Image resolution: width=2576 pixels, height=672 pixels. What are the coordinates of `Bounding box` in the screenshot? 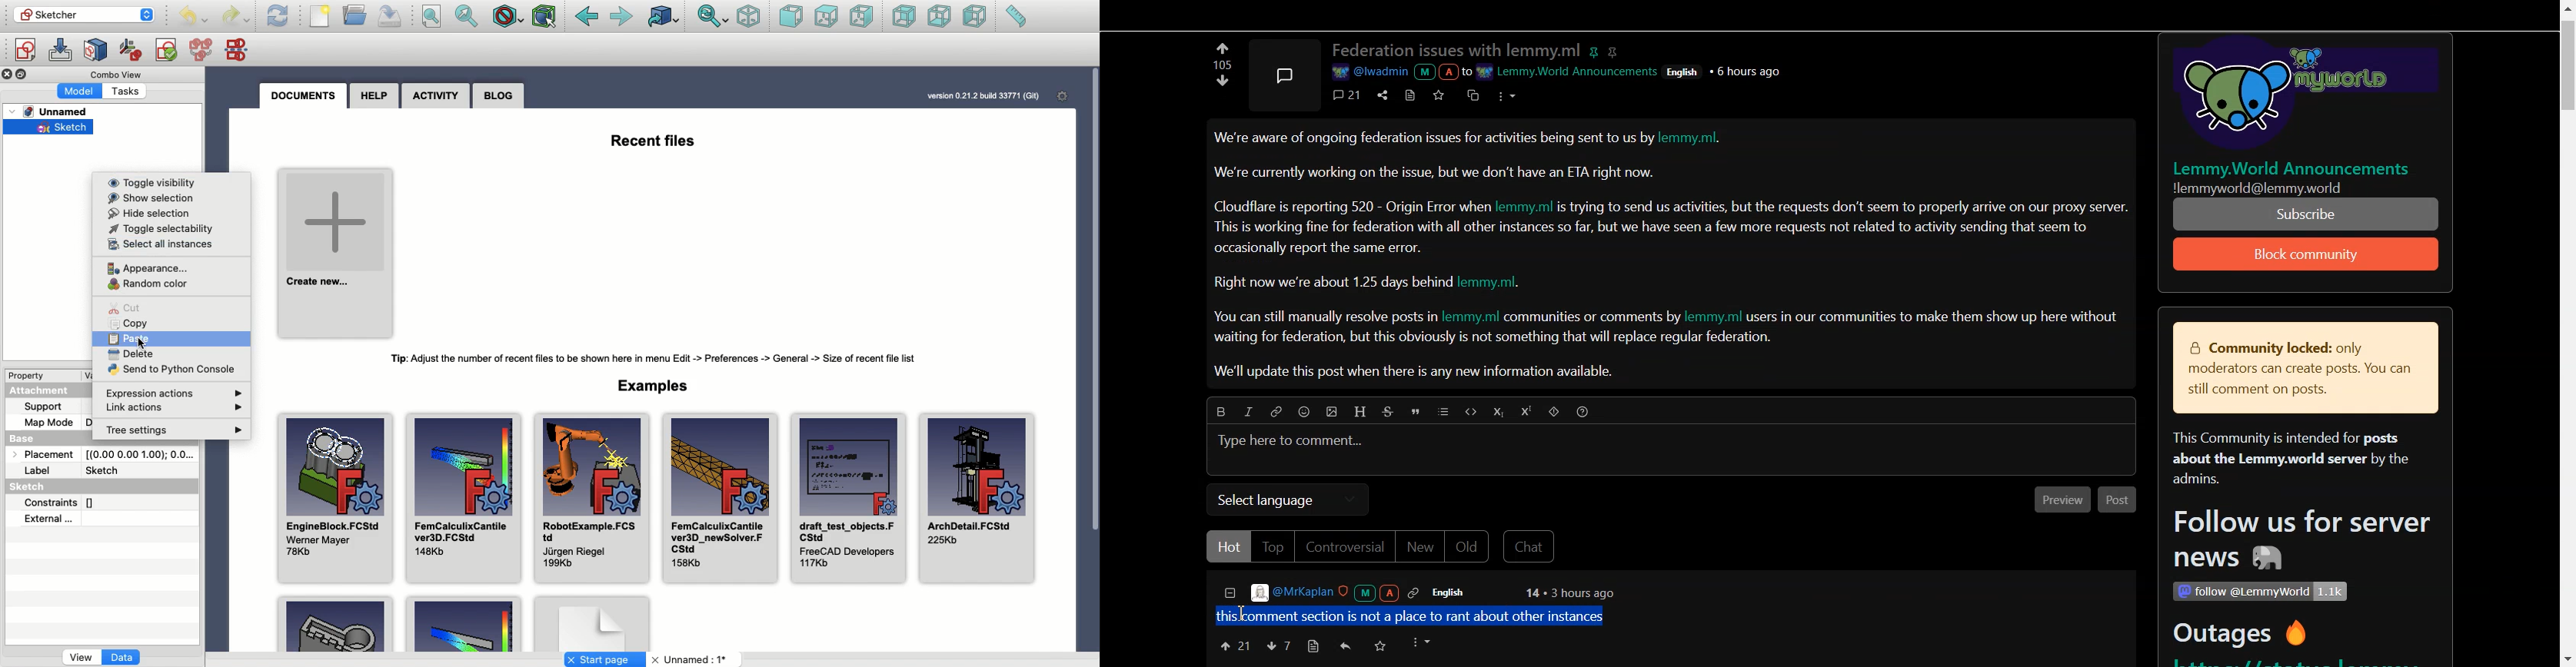 It's located at (545, 18).